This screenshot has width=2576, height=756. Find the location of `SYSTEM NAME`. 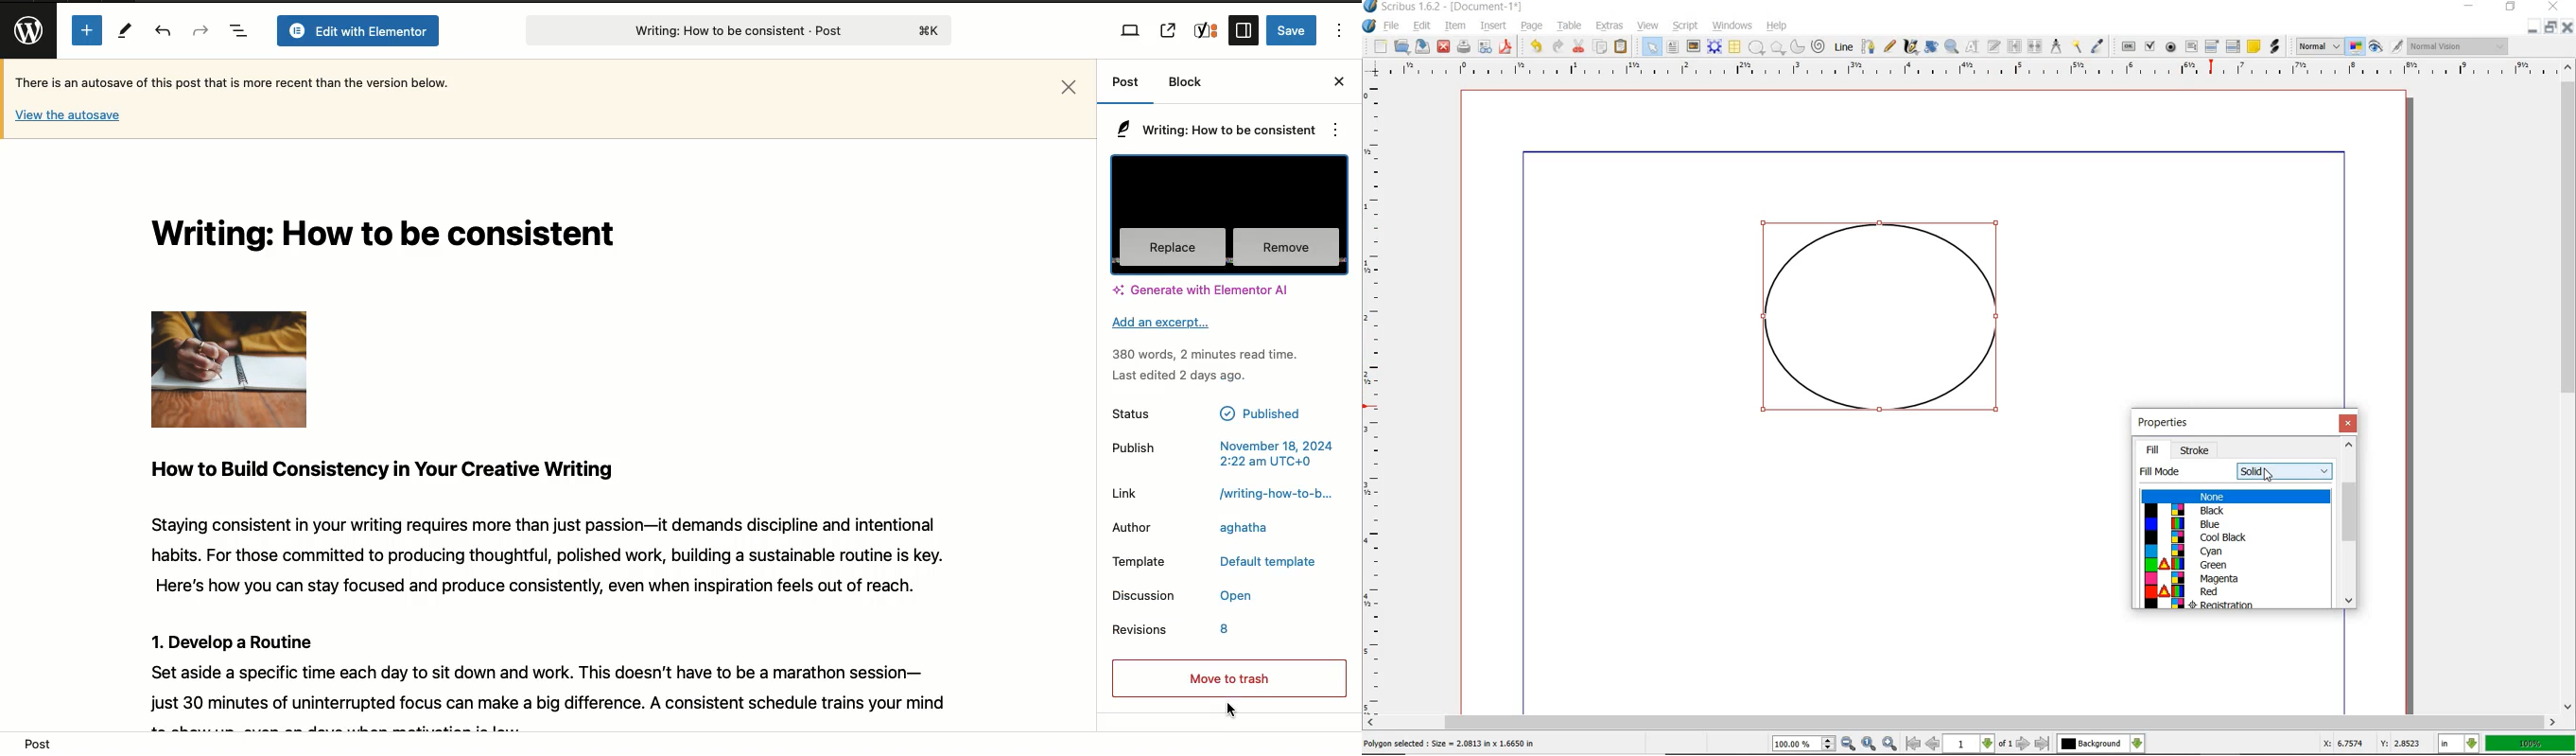

SYSTEM NAME is located at coordinates (1444, 7).